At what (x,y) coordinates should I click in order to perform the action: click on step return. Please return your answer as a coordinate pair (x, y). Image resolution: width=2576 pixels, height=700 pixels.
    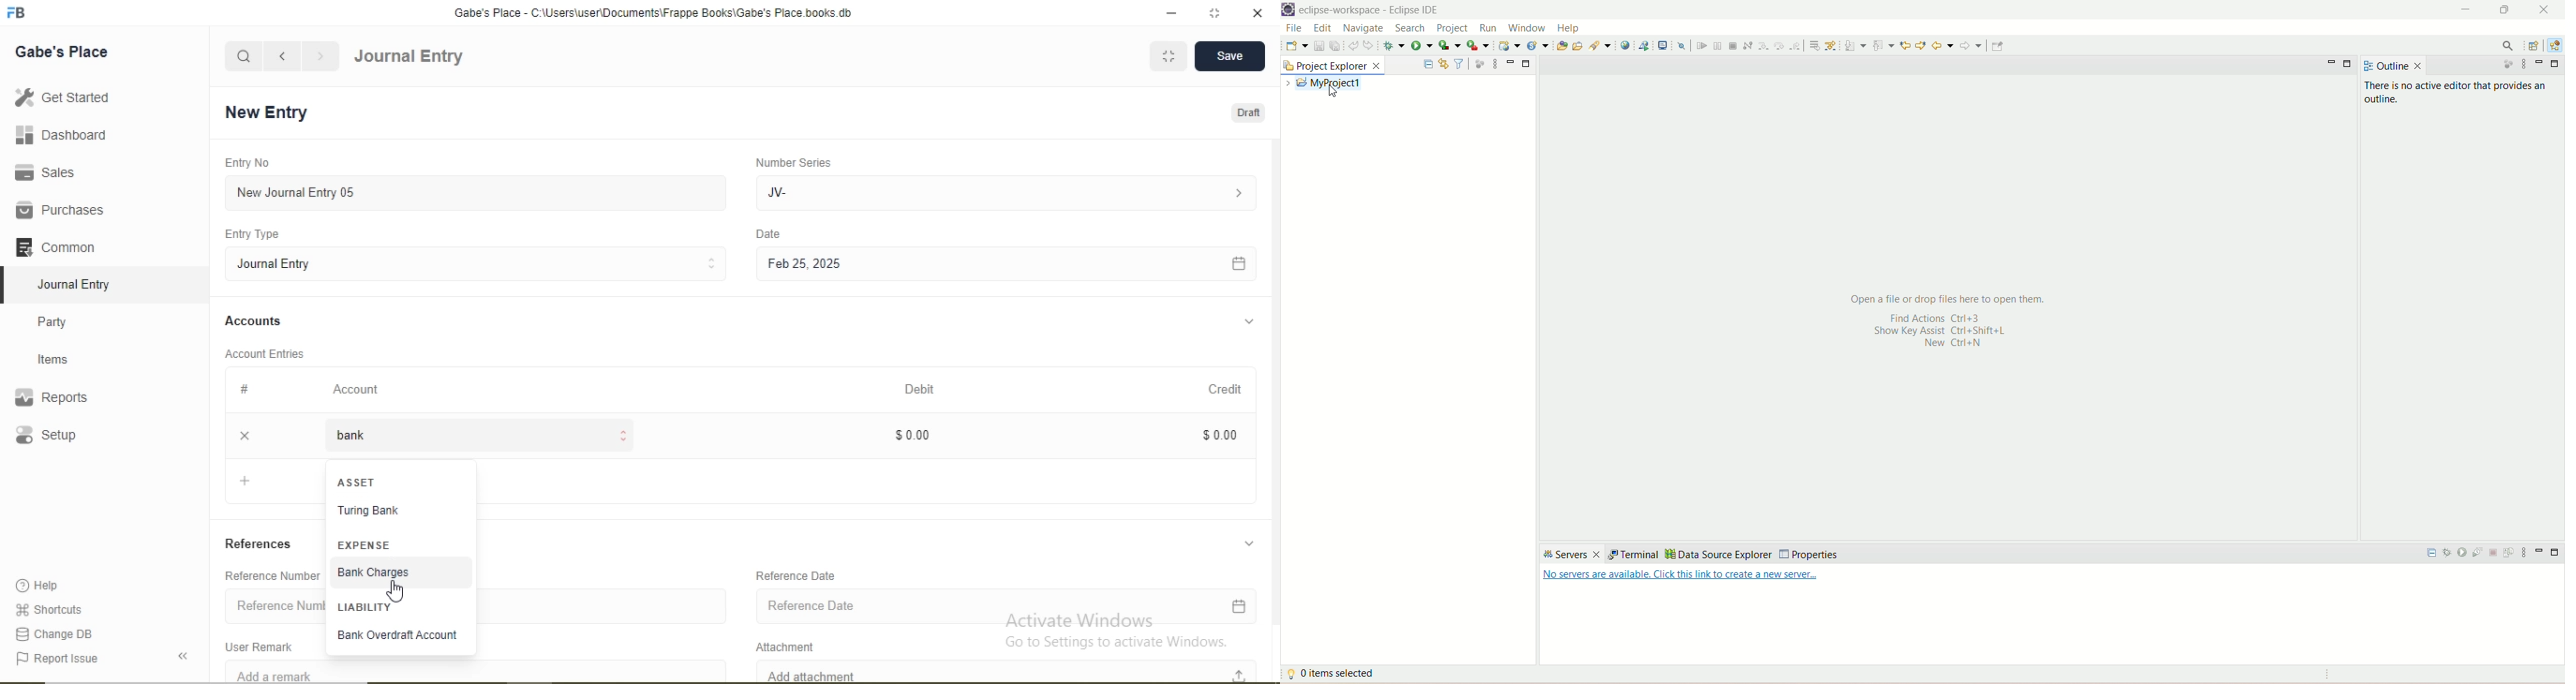
    Looking at the image, I should click on (1797, 45).